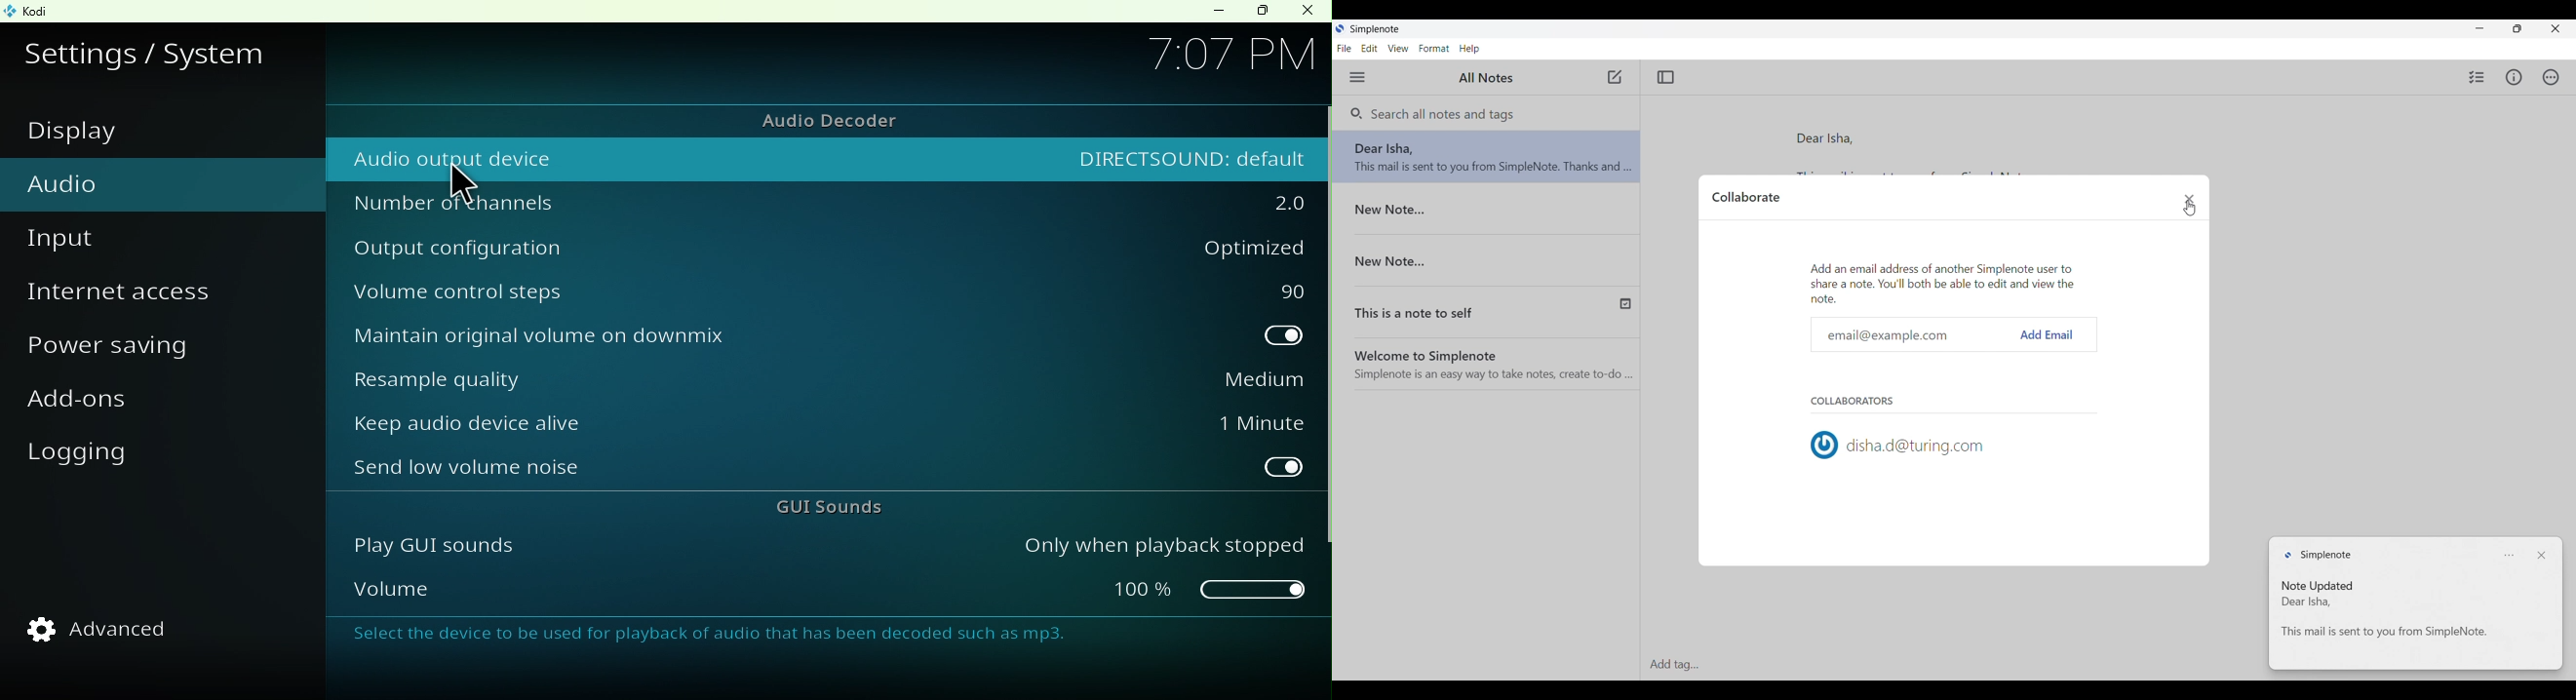  I want to click on Keep audio device alive, so click(703, 427).